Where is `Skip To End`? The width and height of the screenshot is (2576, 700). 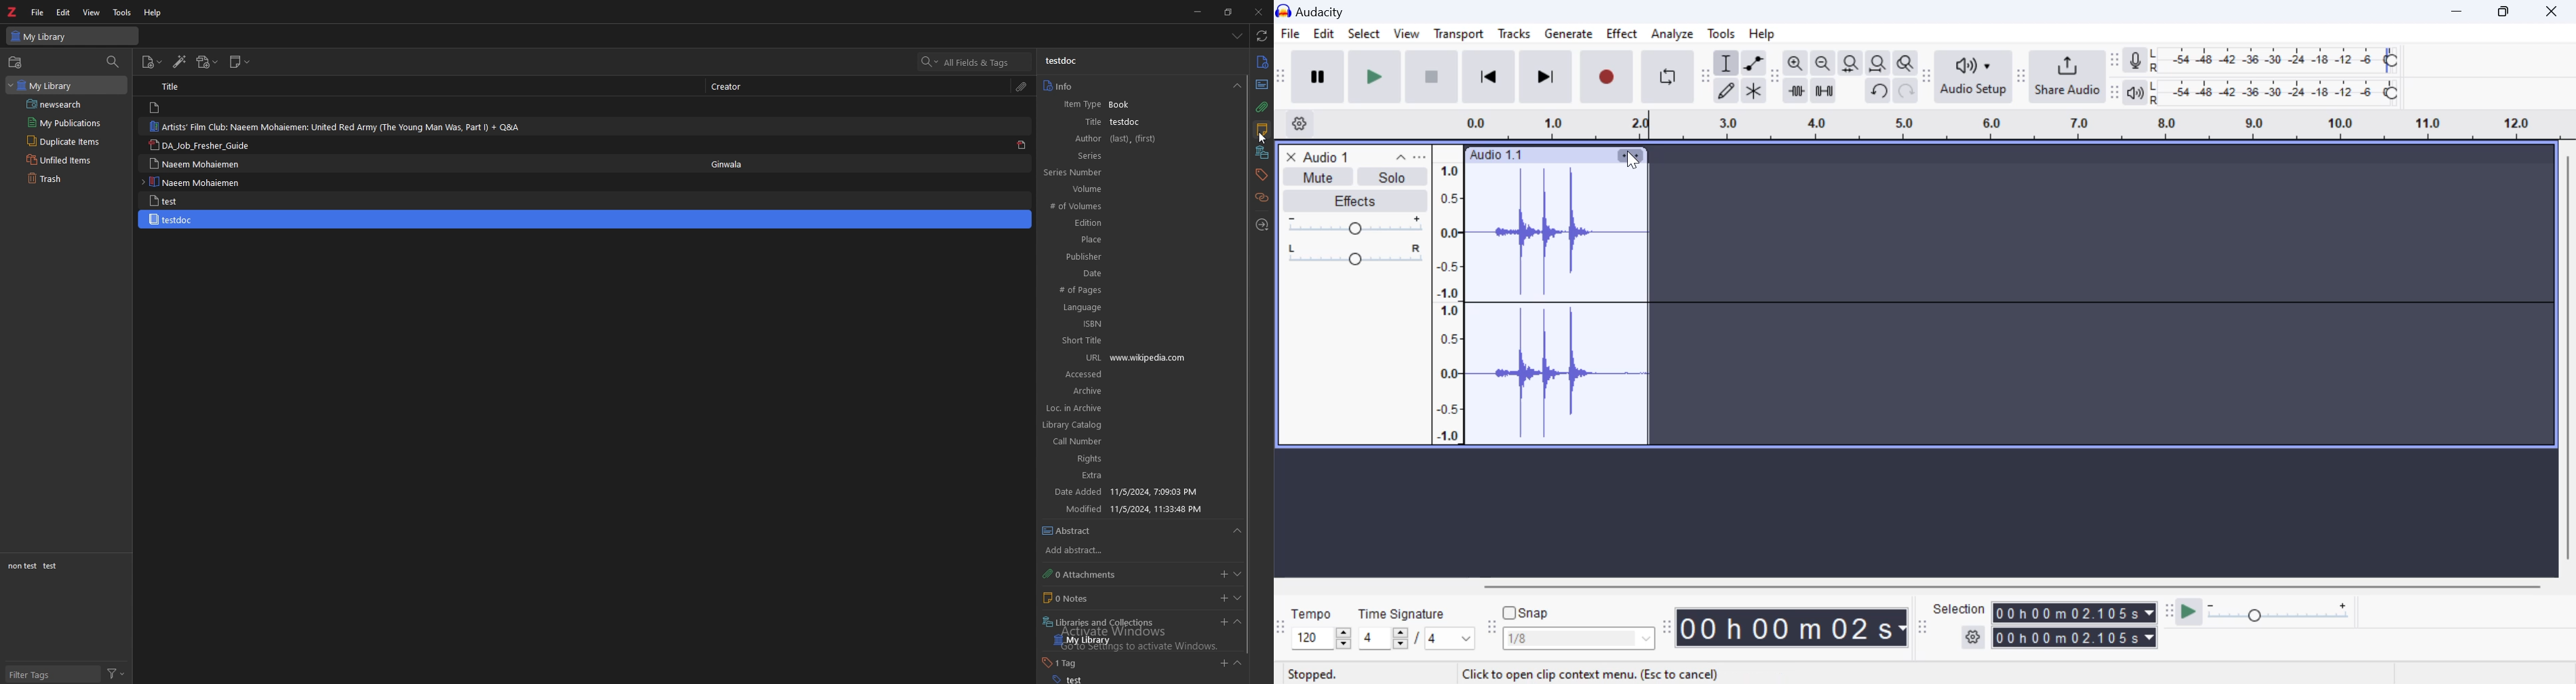
Skip To End is located at coordinates (1544, 79).